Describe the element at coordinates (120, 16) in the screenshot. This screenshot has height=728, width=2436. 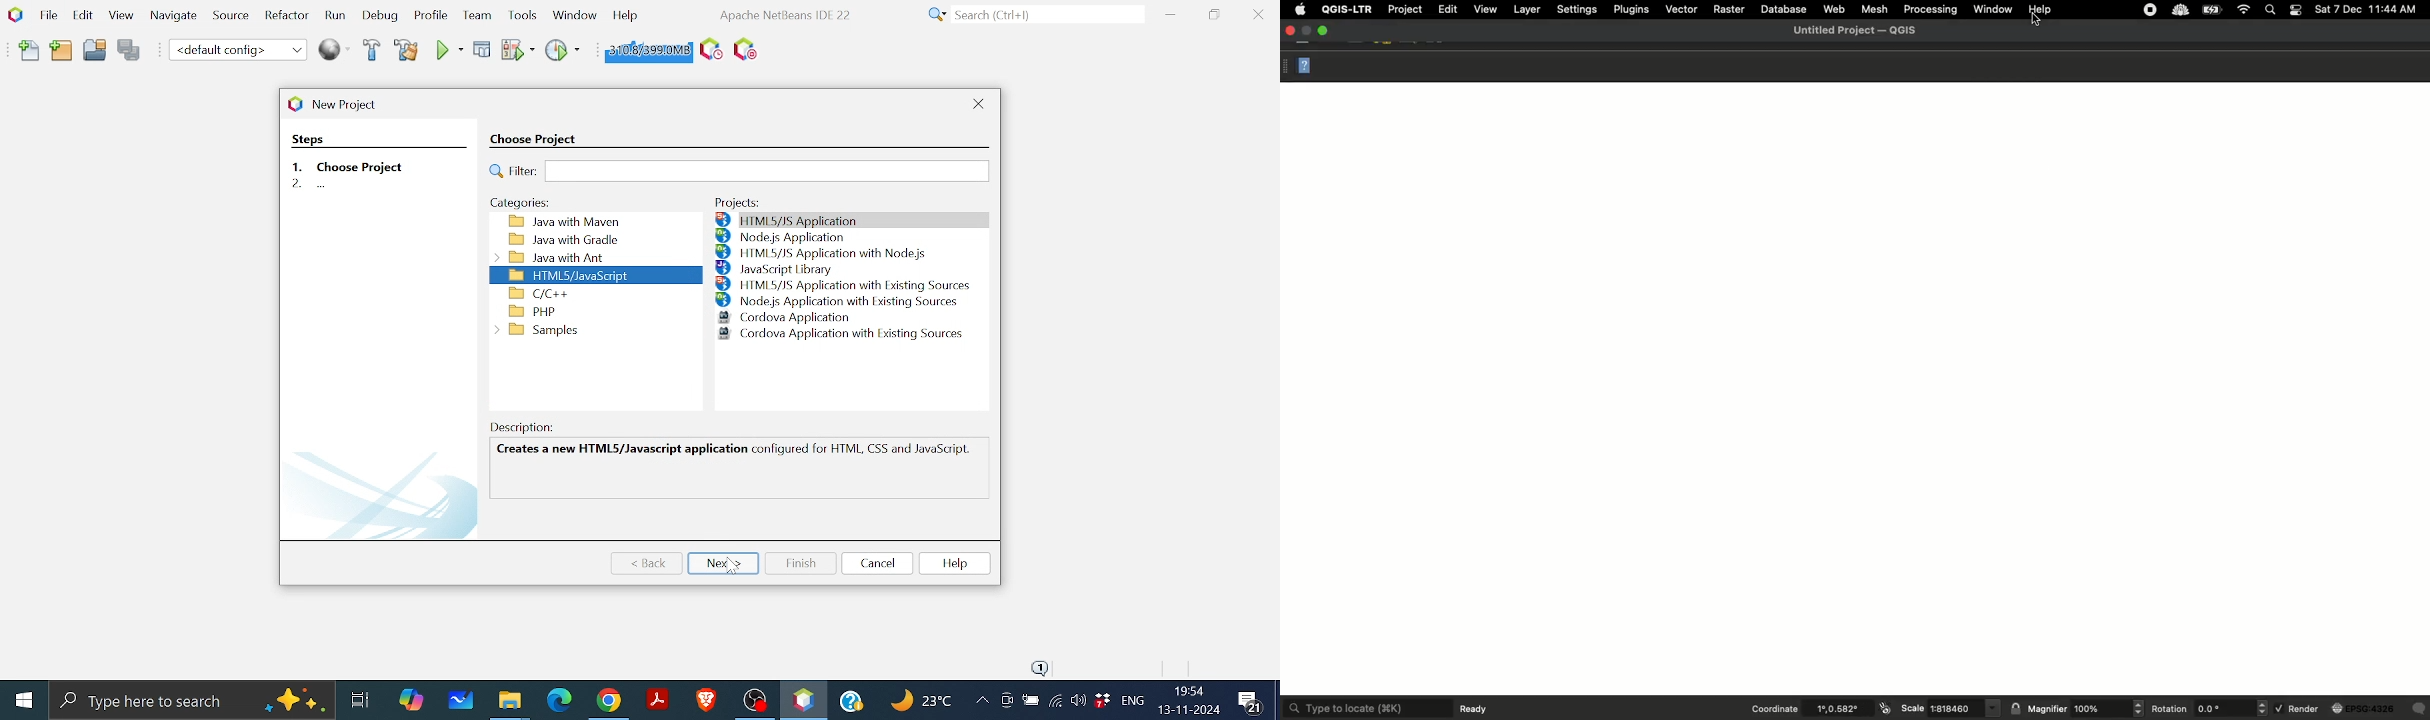
I see `View` at that location.